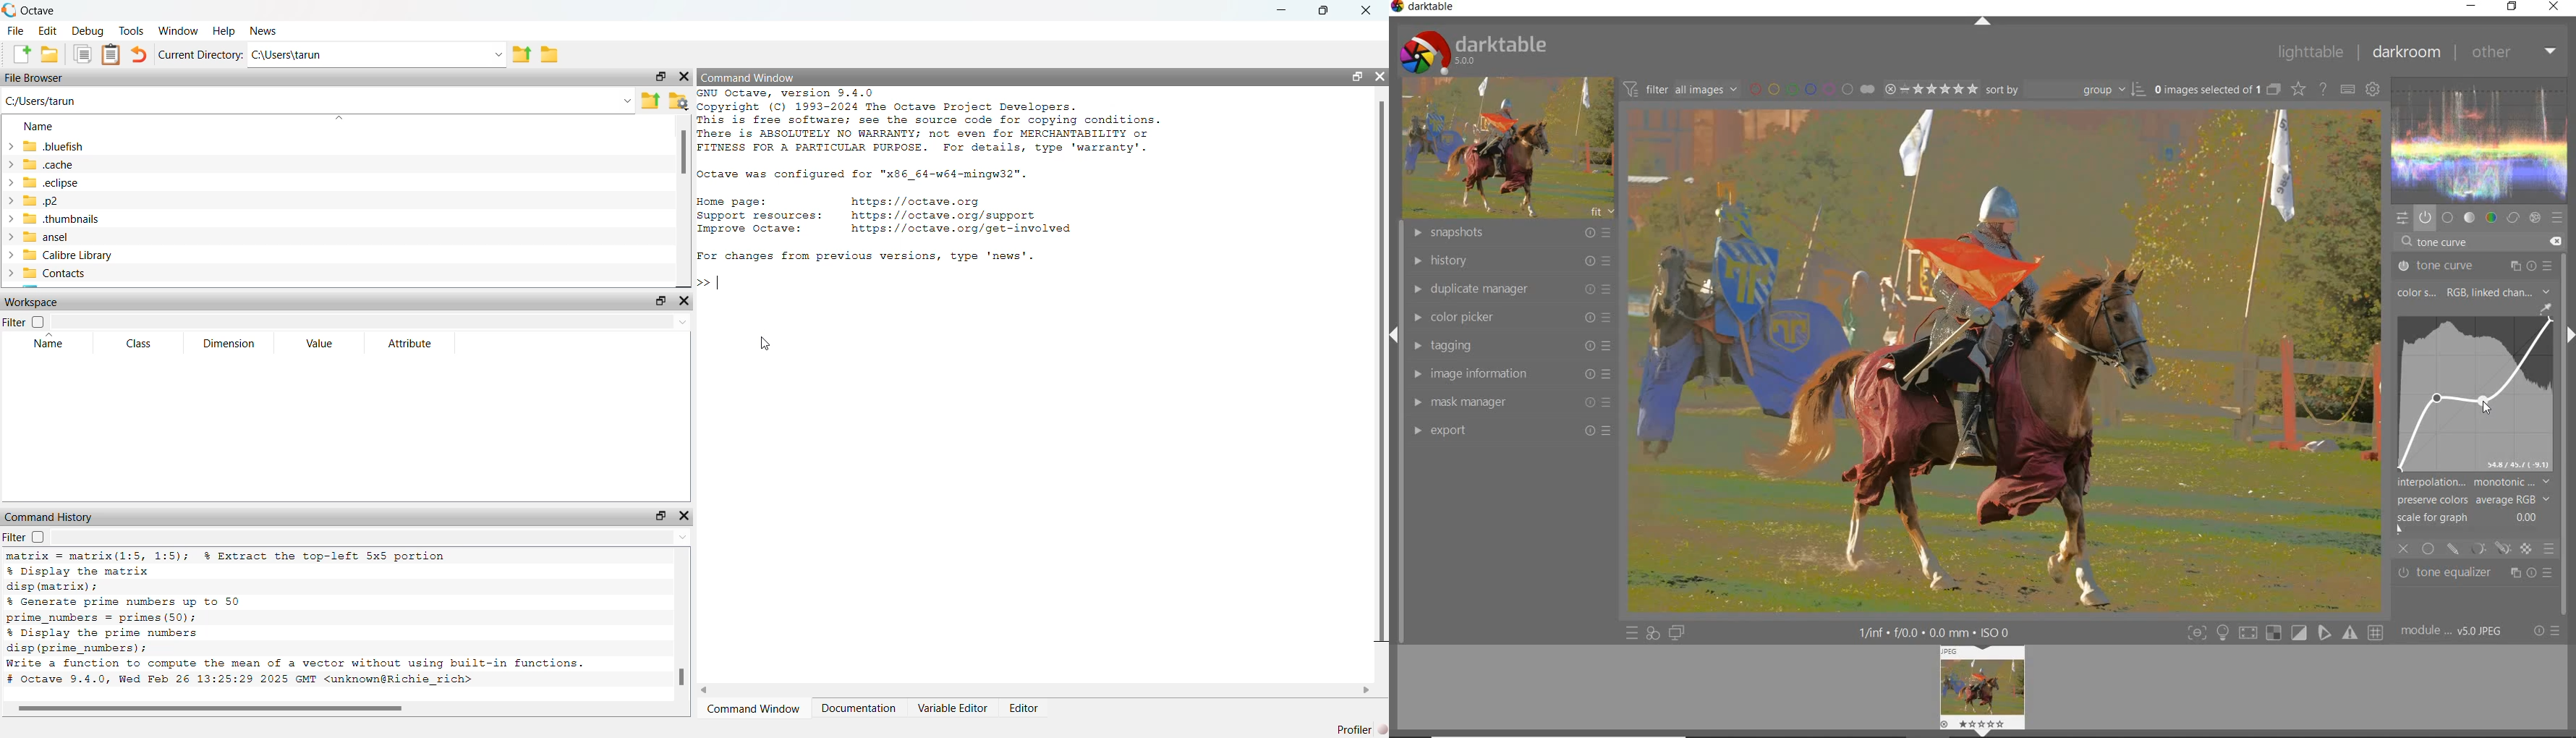  What do you see at coordinates (2484, 406) in the screenshot?
I see `cursor` at bounding box center [2484, 406].